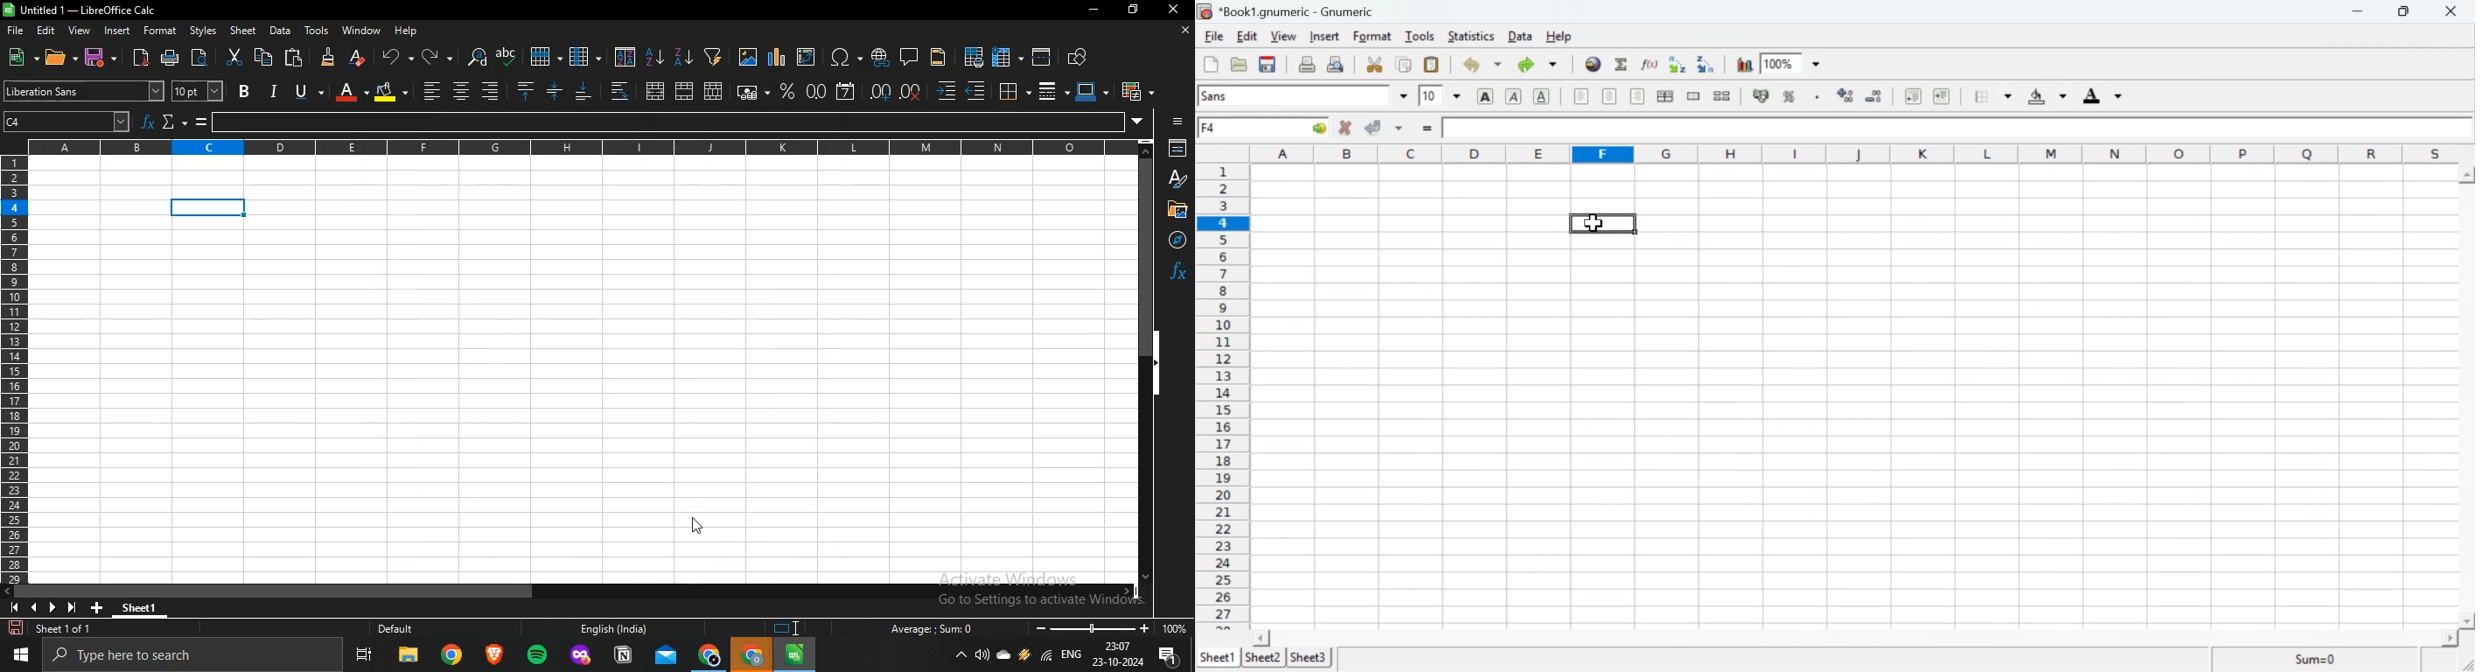 This screenshot has width=2492, height=672. I want to click on center vertically, so click(554, 90).